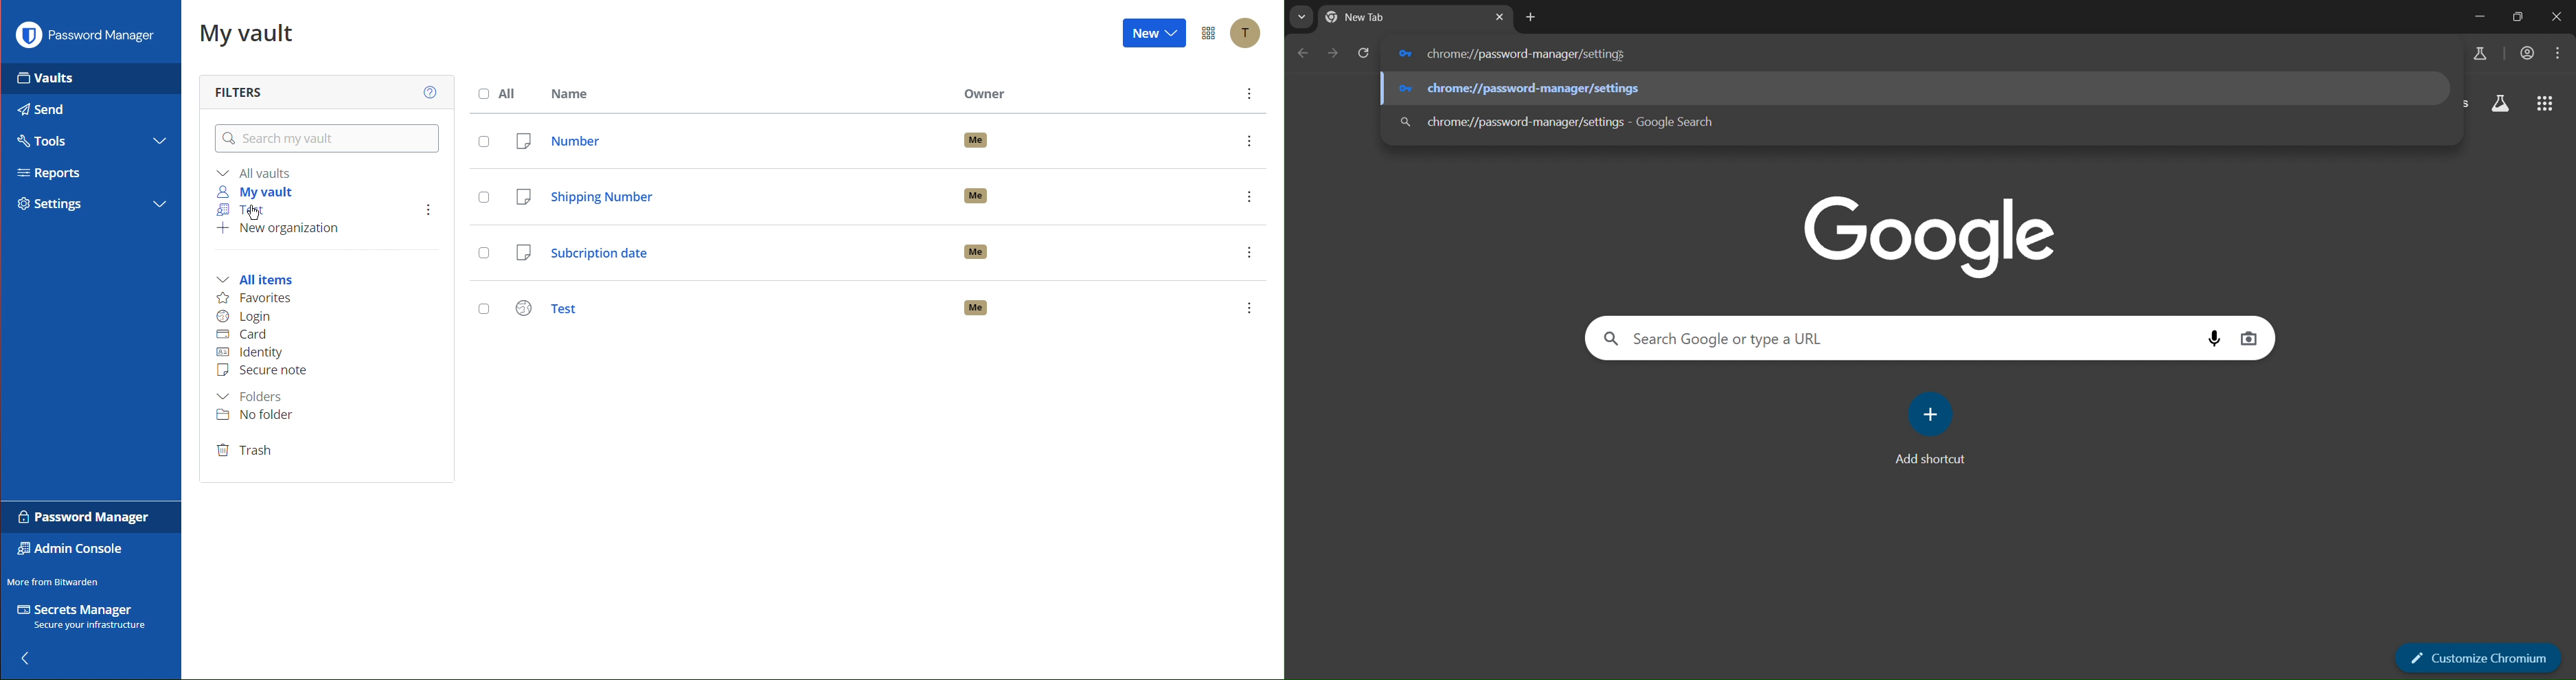  Describe the element at coordinates (1389, 20) in the screenshot. I see `current tab` at that location.